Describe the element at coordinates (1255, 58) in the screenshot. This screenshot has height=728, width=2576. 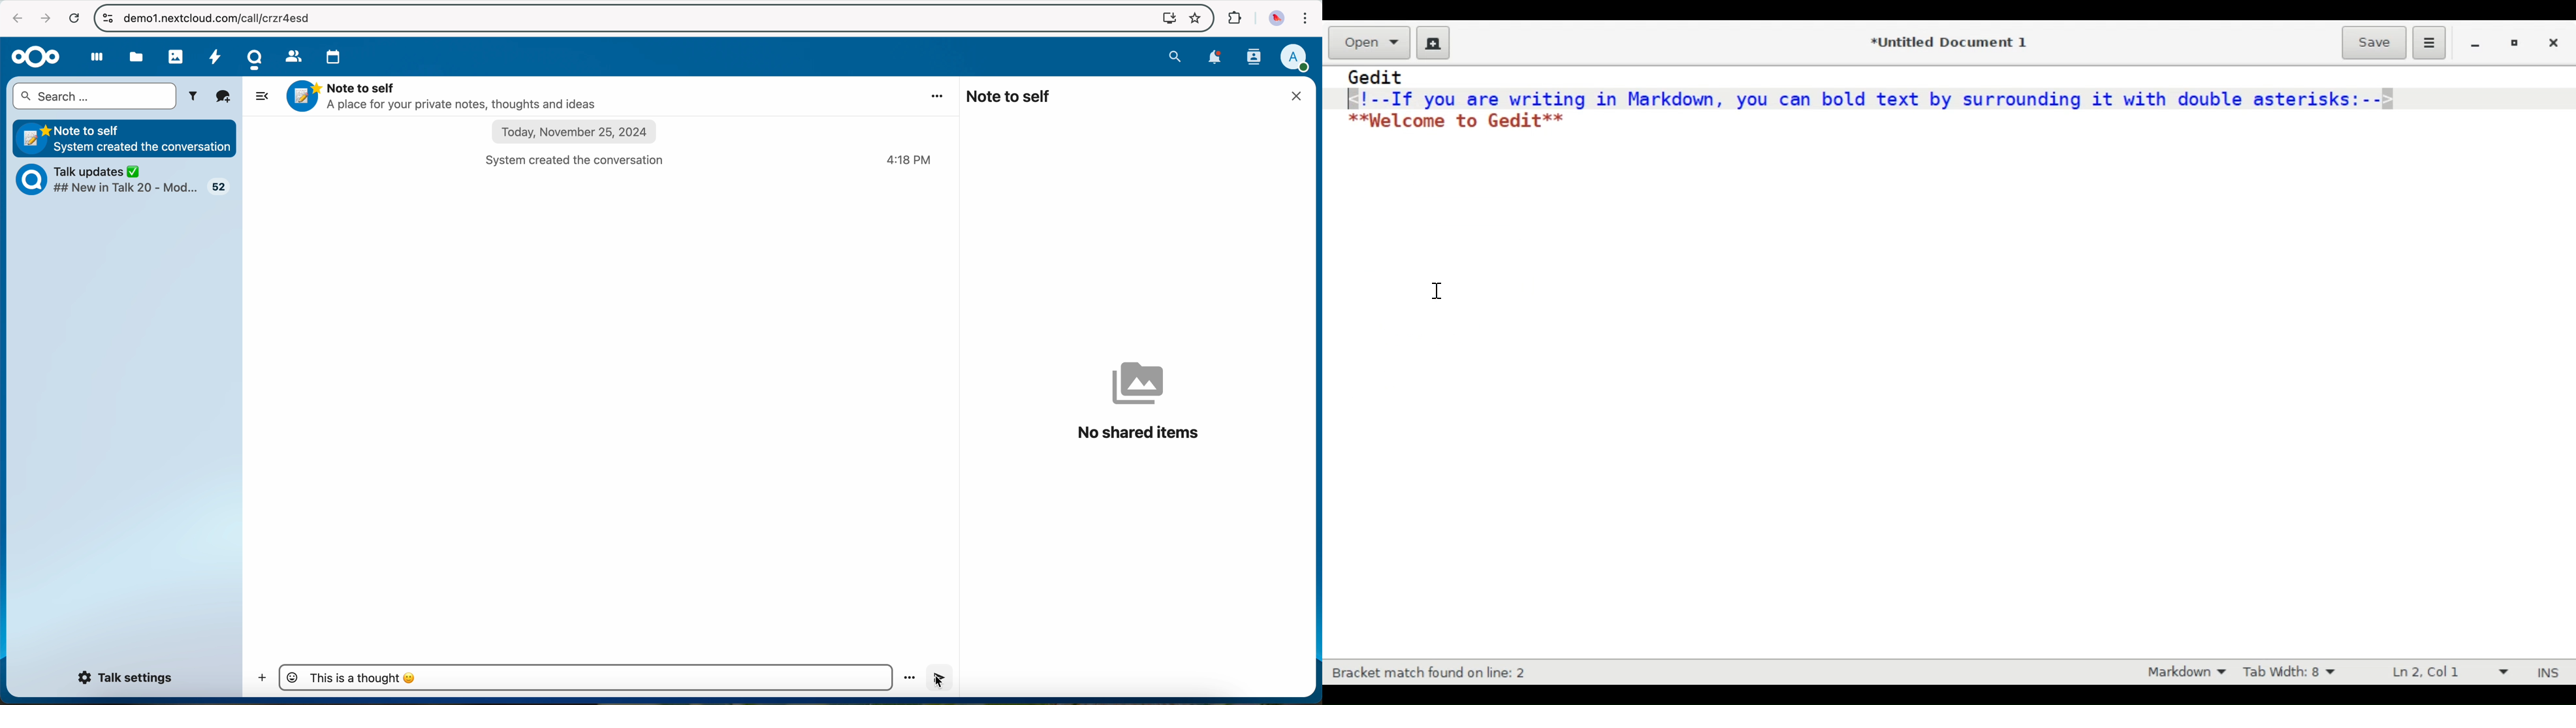
I see `contacts` at that location.